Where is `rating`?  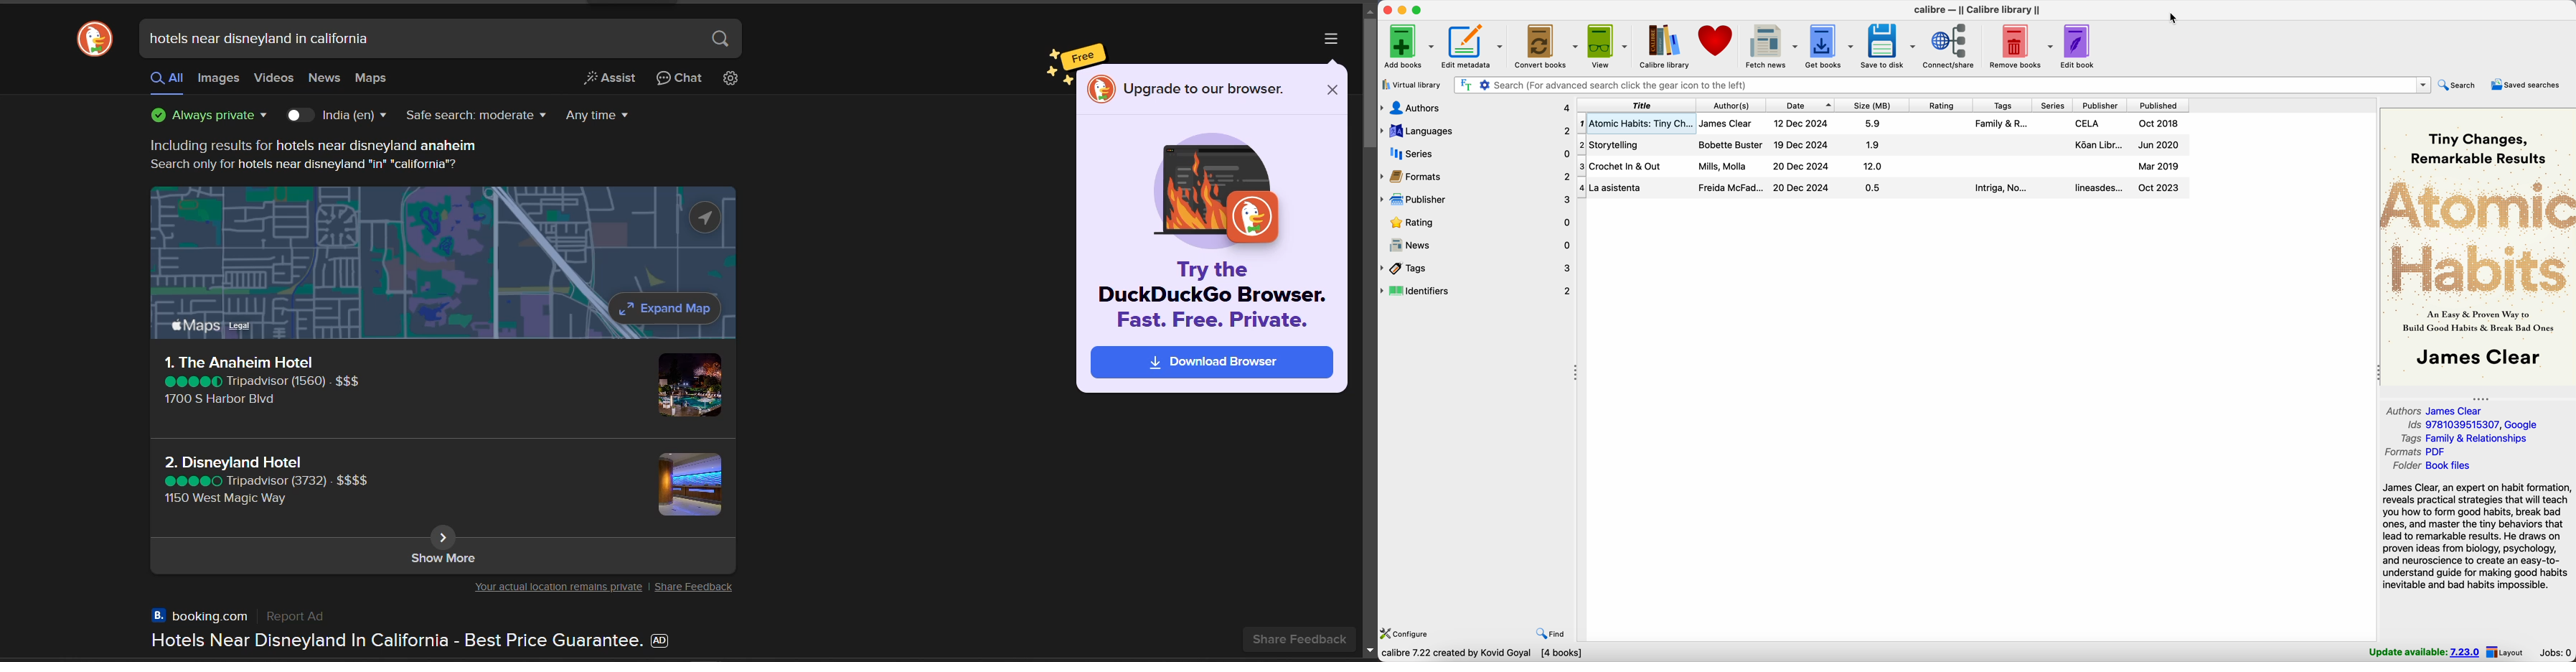
rating is located at coordinates (1941, 105).